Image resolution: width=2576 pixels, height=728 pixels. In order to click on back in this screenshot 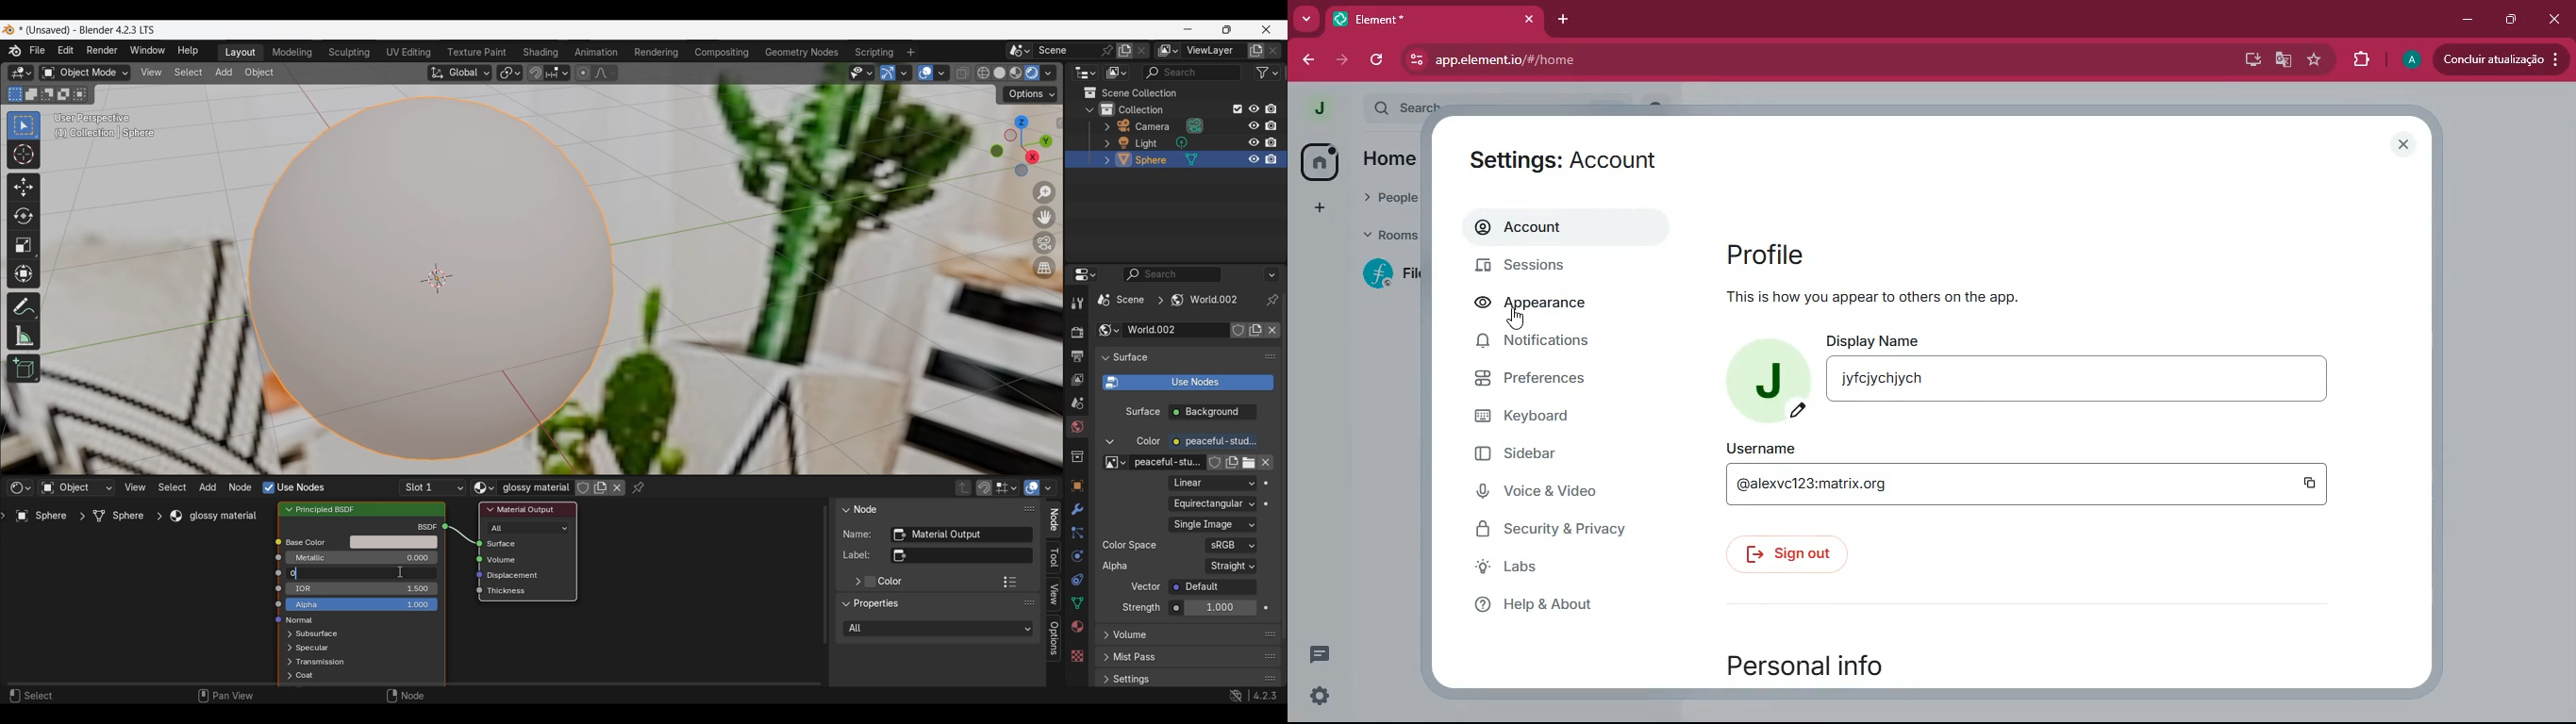, I will do `click(1306, 58)`.